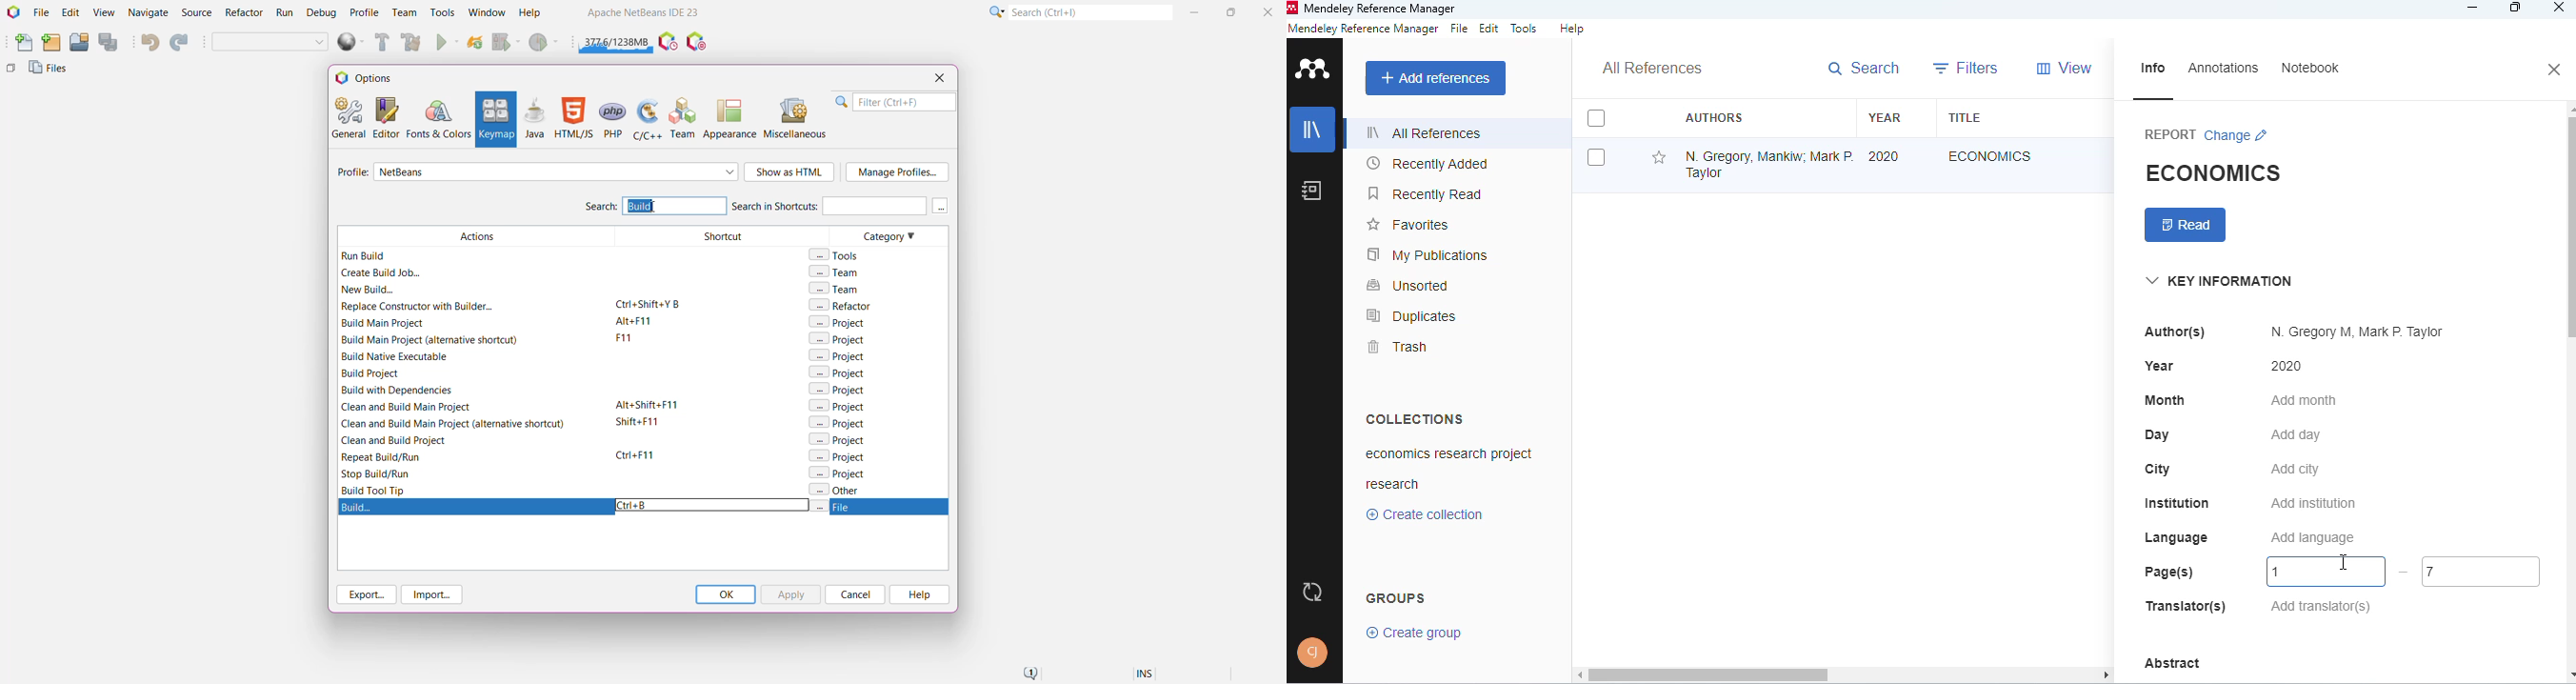 This screenshot has width=2576, height=700. What do you see at coordinates (1850, 674) in the screenshot?
I see `horizontal scroll bar` at bounding box center [1850, 674].